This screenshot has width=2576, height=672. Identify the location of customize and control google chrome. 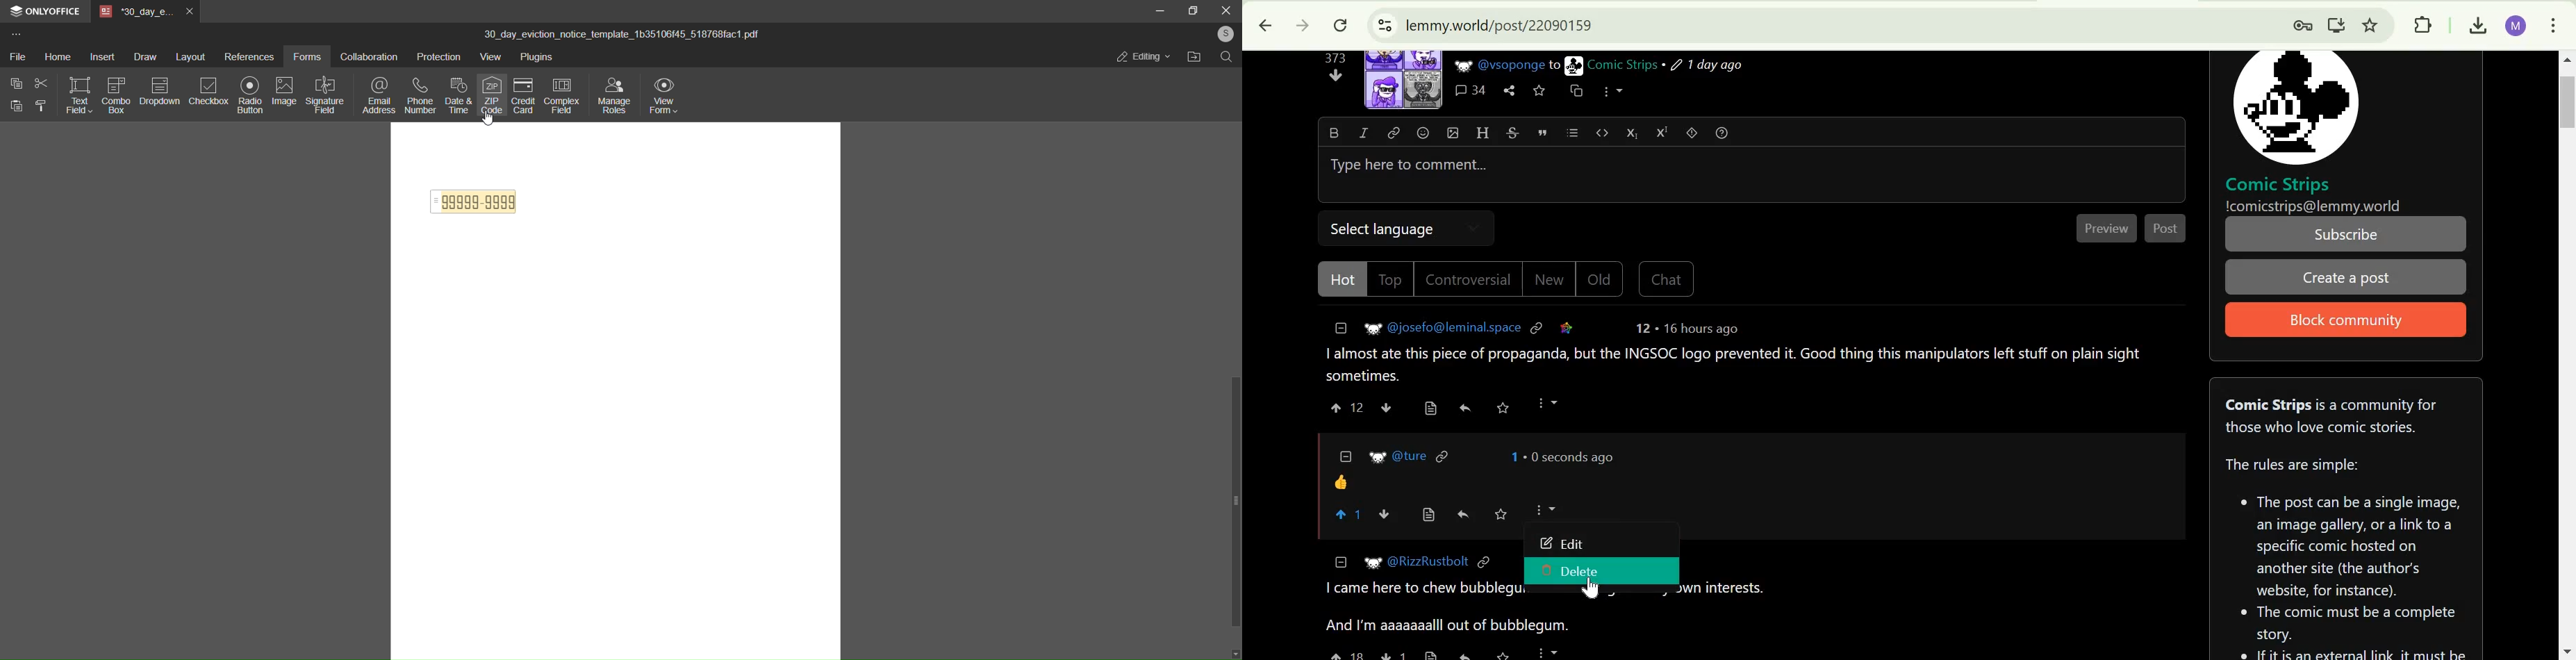
(2554, 23).